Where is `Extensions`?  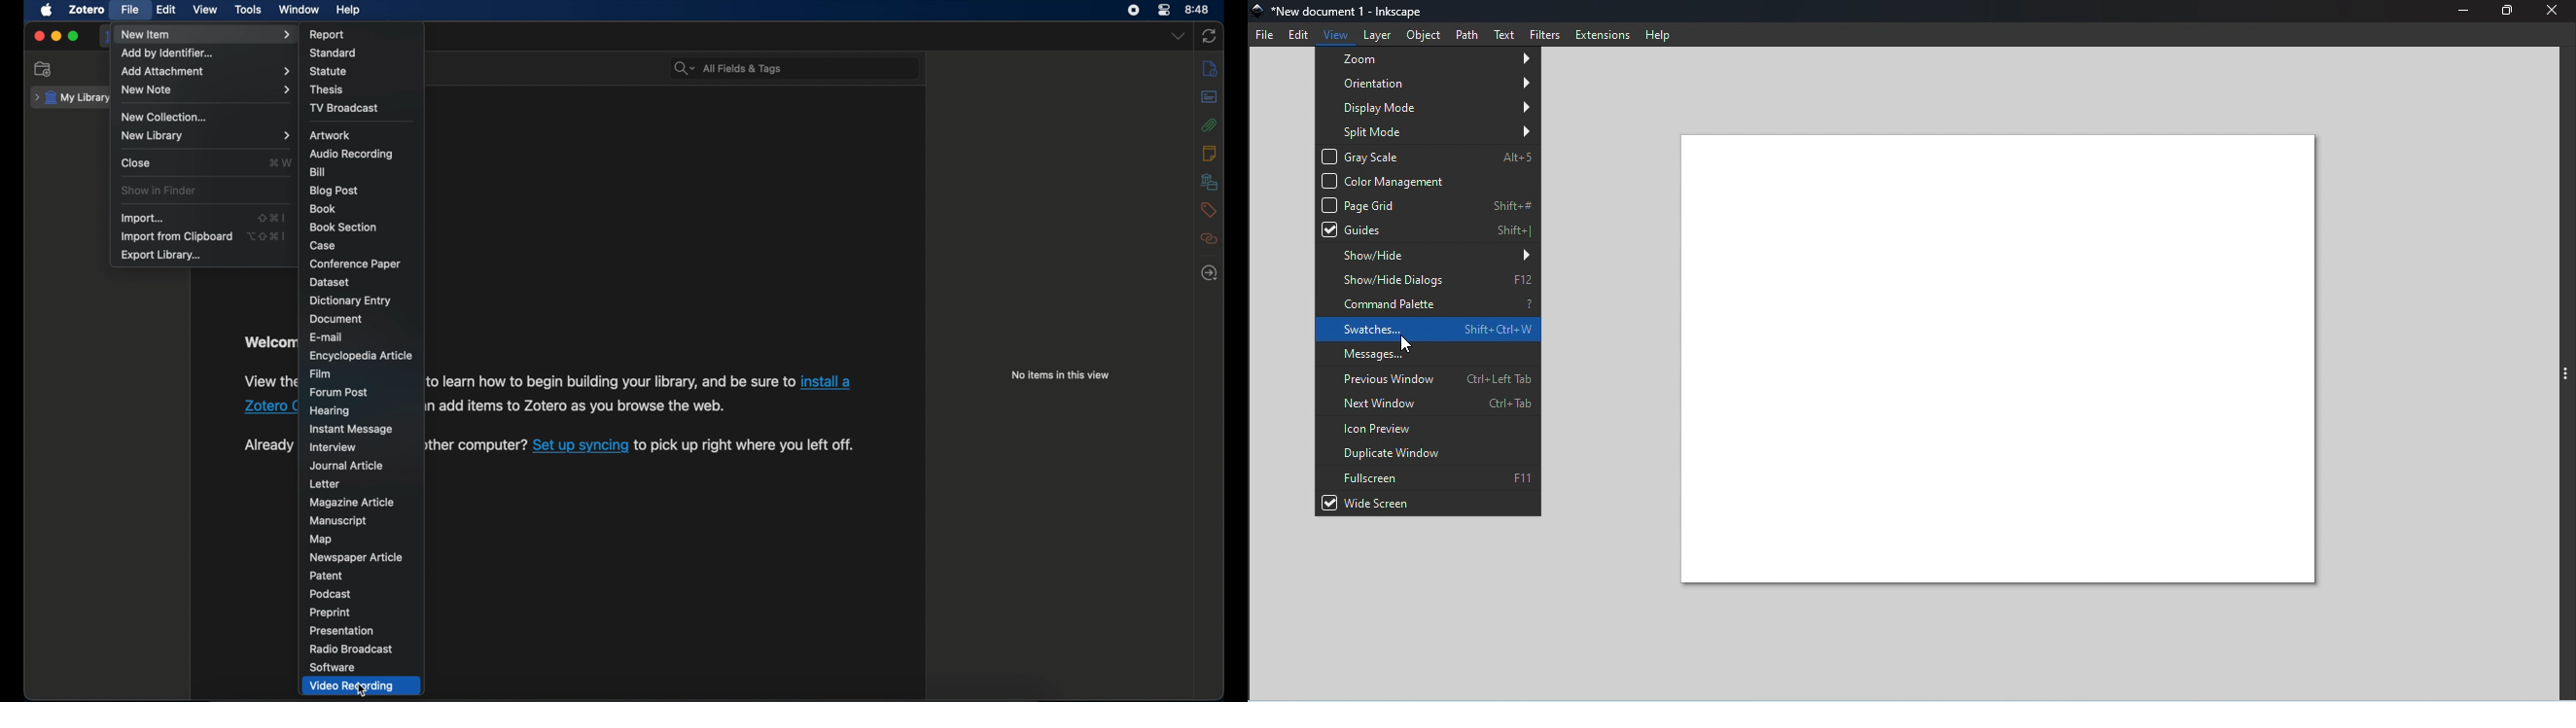
Extensions is located at coordinates (1605, 32).